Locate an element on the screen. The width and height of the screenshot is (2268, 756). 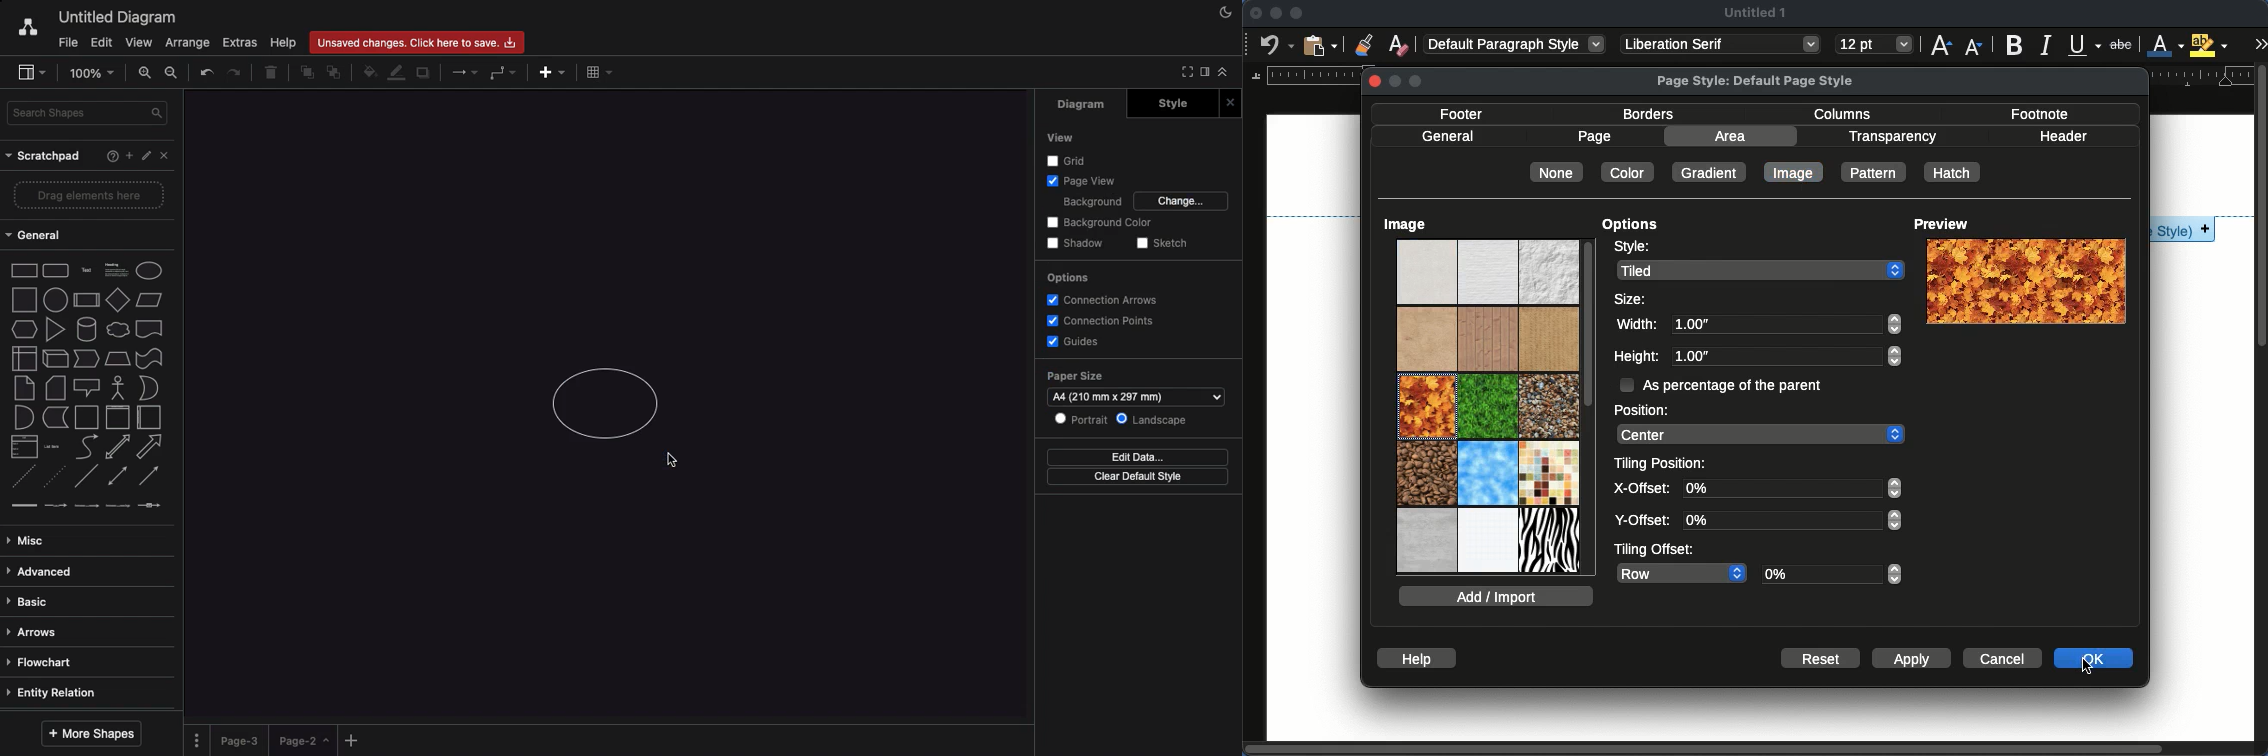
Style is located at coordinates (1169, 104).